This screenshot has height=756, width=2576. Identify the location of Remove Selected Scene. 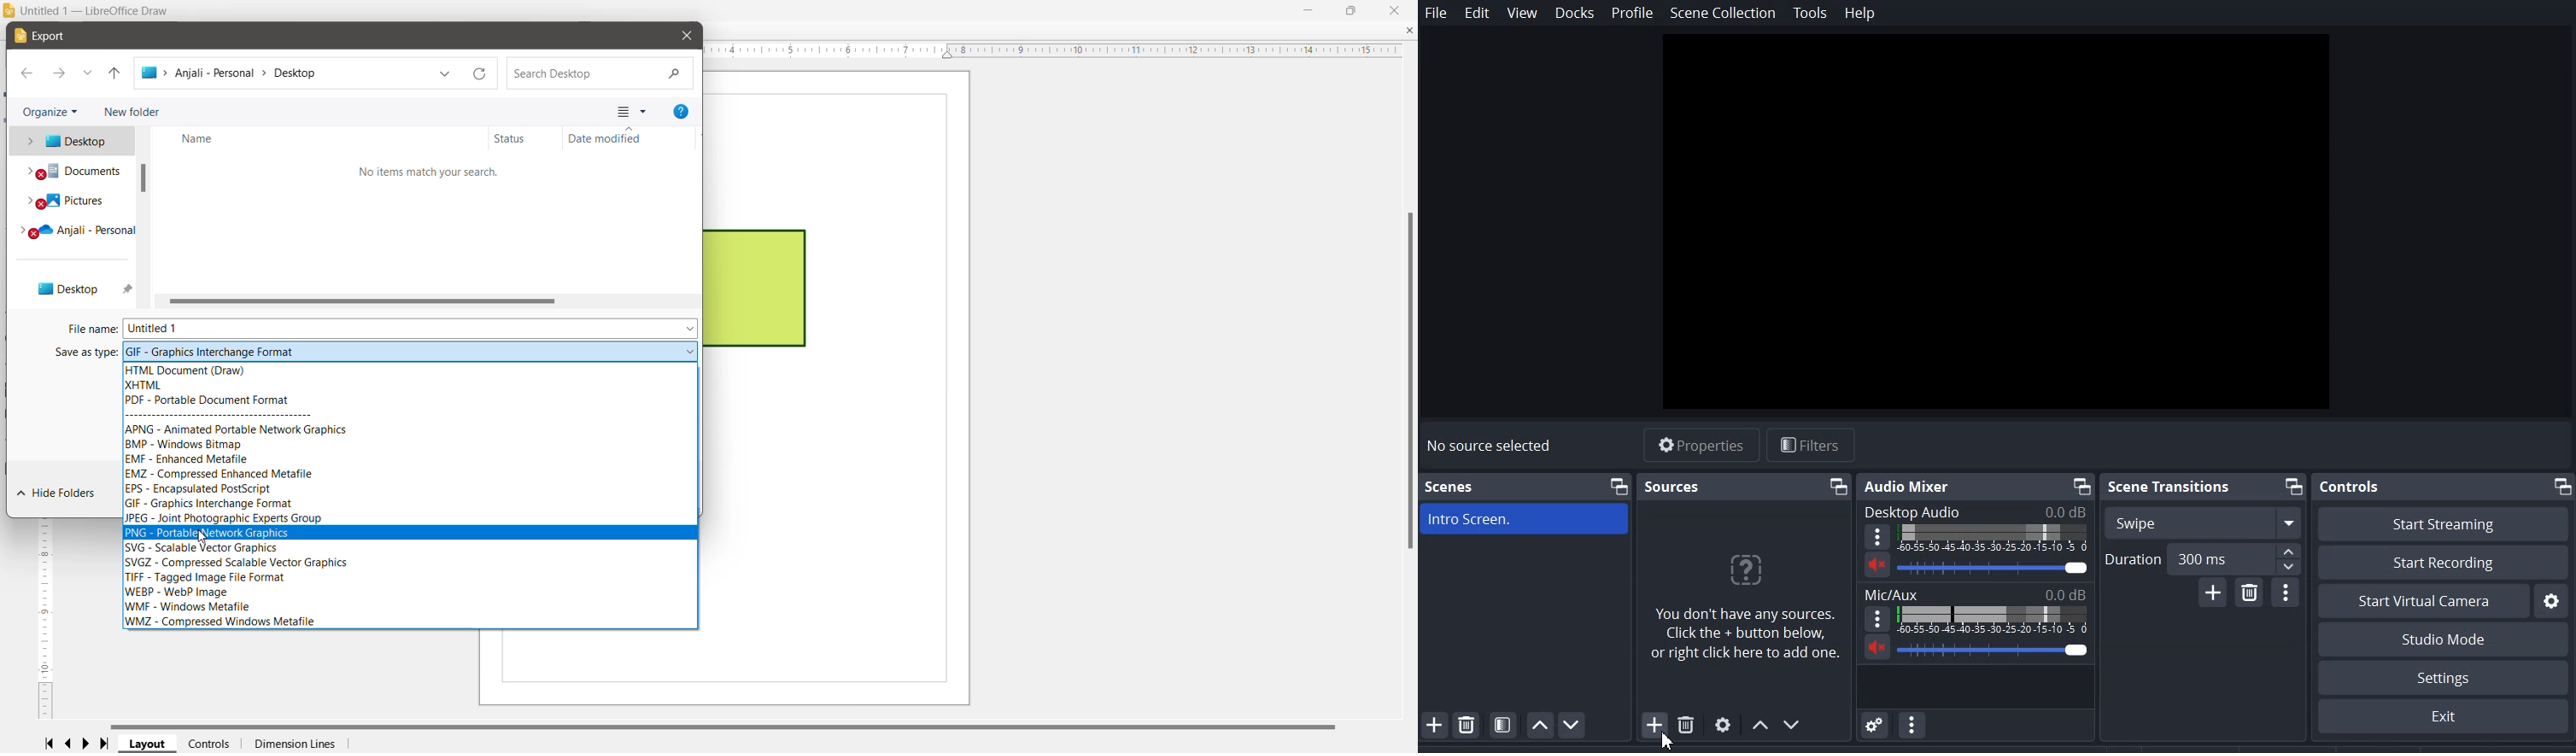
(1467, 723).